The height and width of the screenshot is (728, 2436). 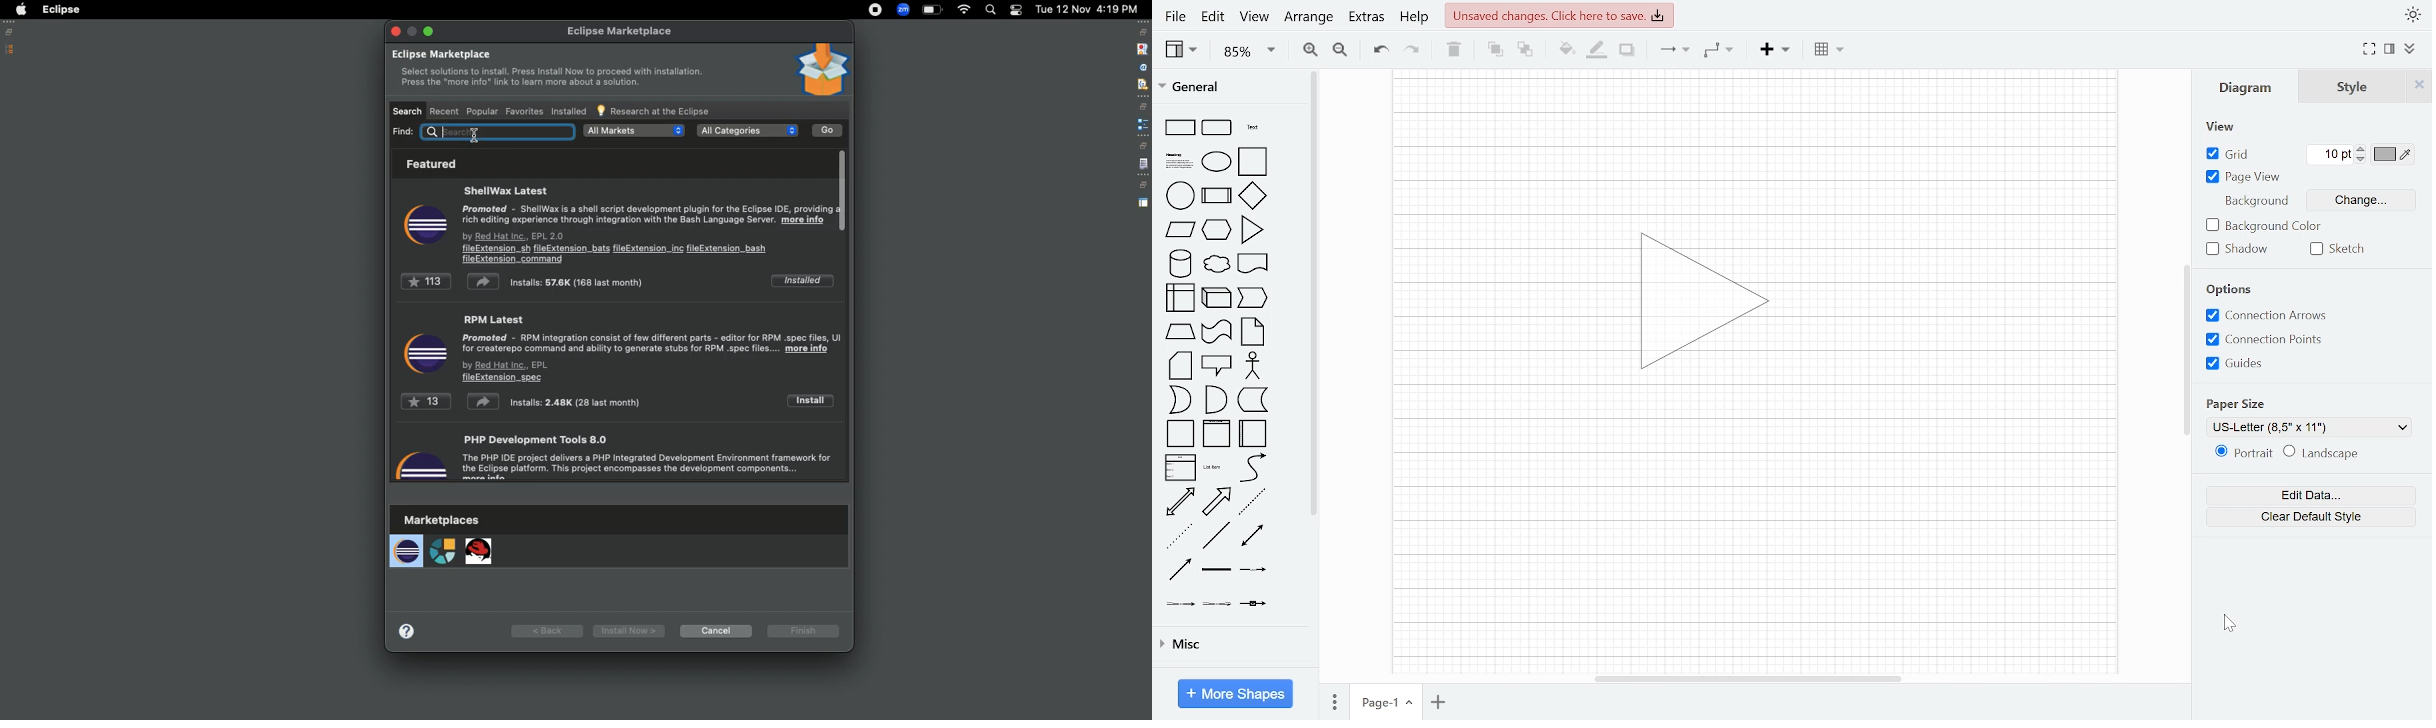 What do you see at coordinates (1310, 19) in the screenshot?
I see `Arrange` at bounding box center [1310, 19].